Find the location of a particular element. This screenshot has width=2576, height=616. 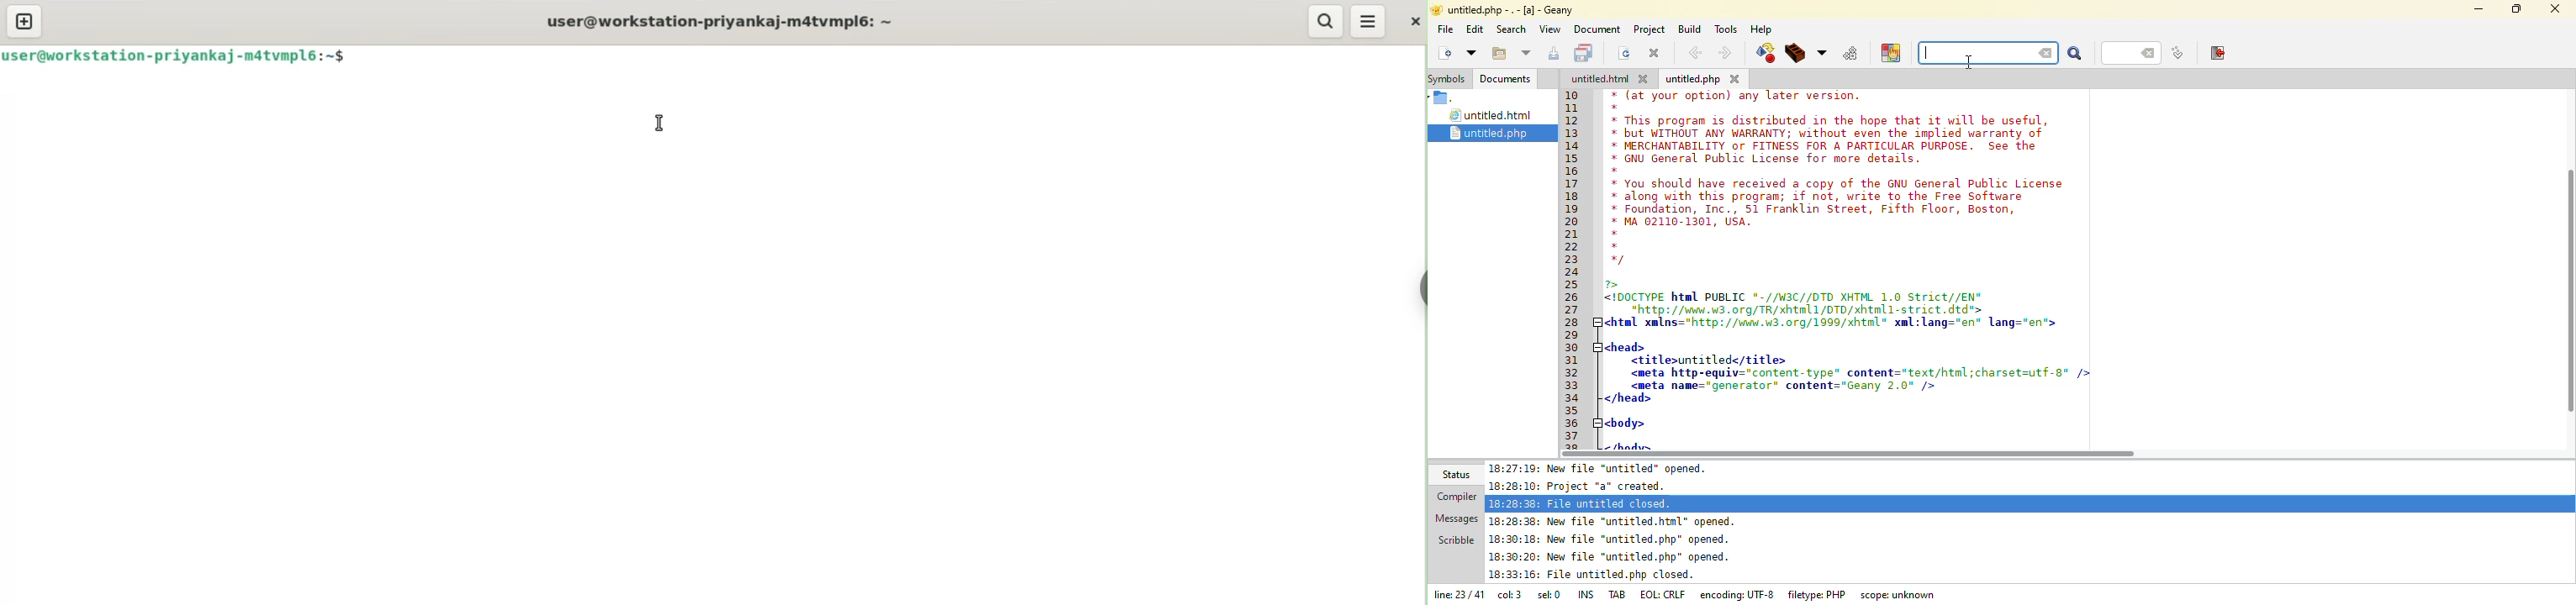

file is located at coordinates (1445, 29).